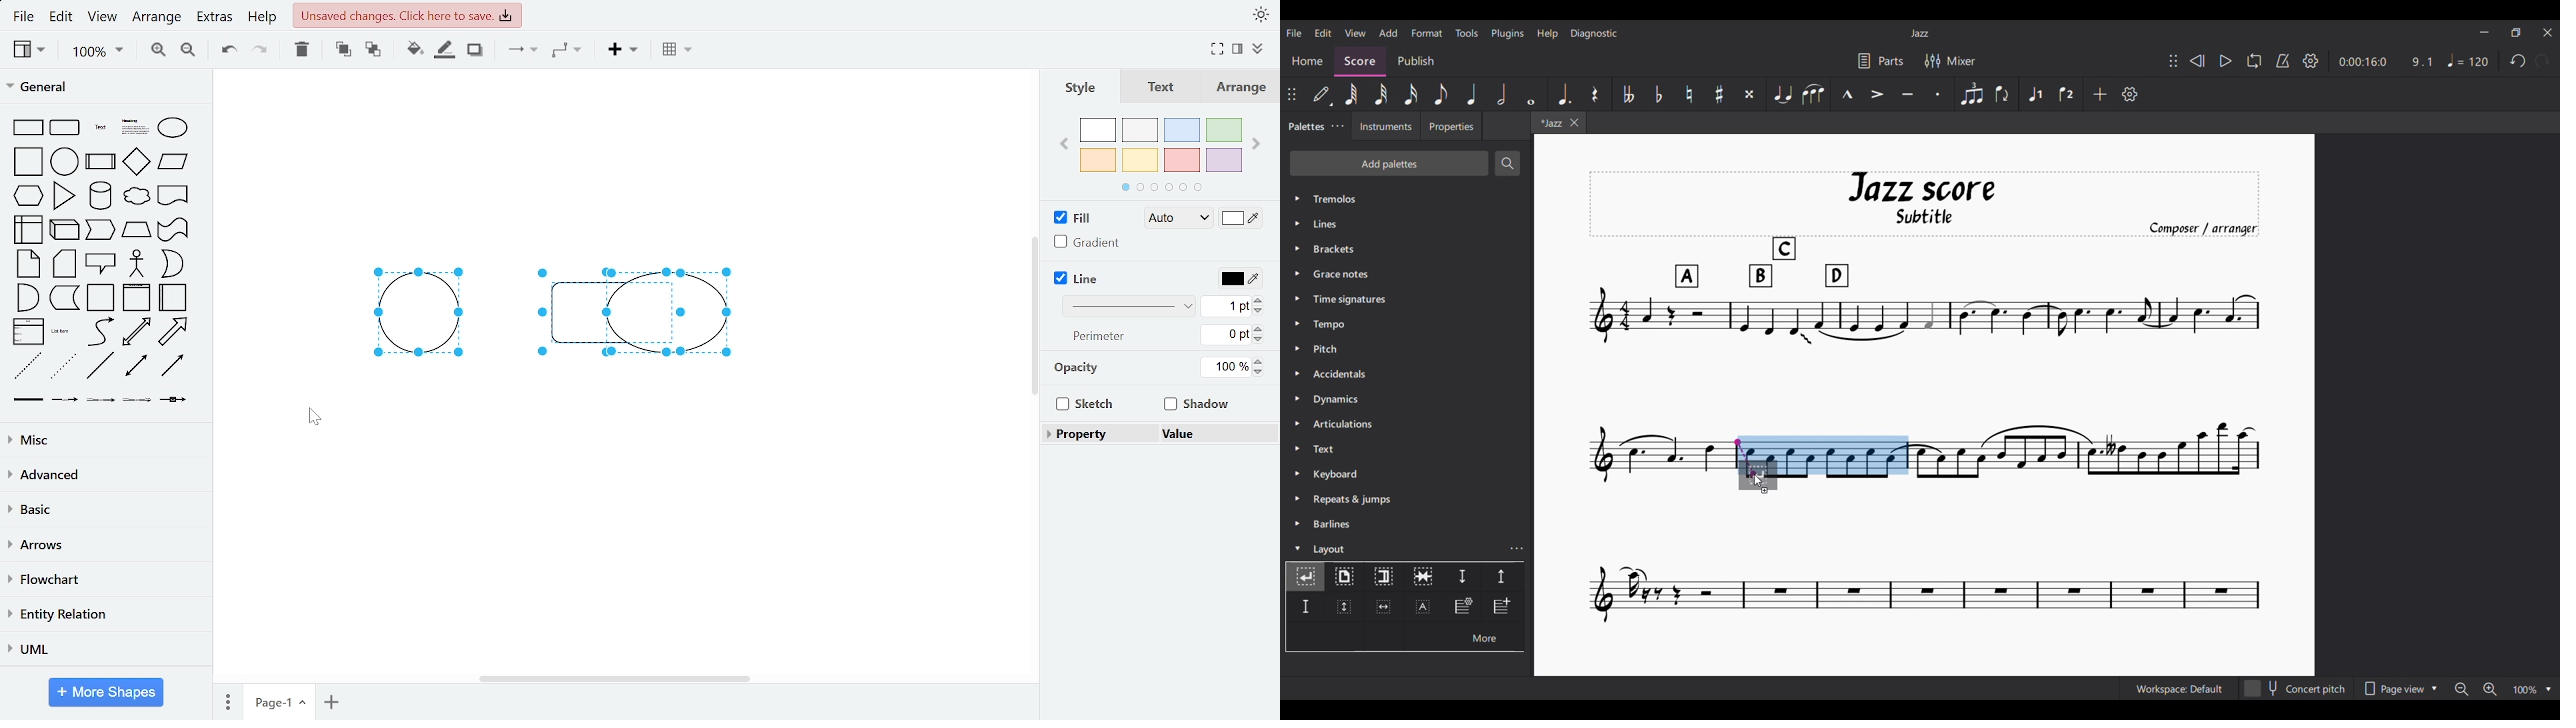 The height and width of the screenshot is (728, 2576). What do you see at coordinates (1381, 94) in the screenshot?
I see `32nd note` at bounding box center [1381, 94].